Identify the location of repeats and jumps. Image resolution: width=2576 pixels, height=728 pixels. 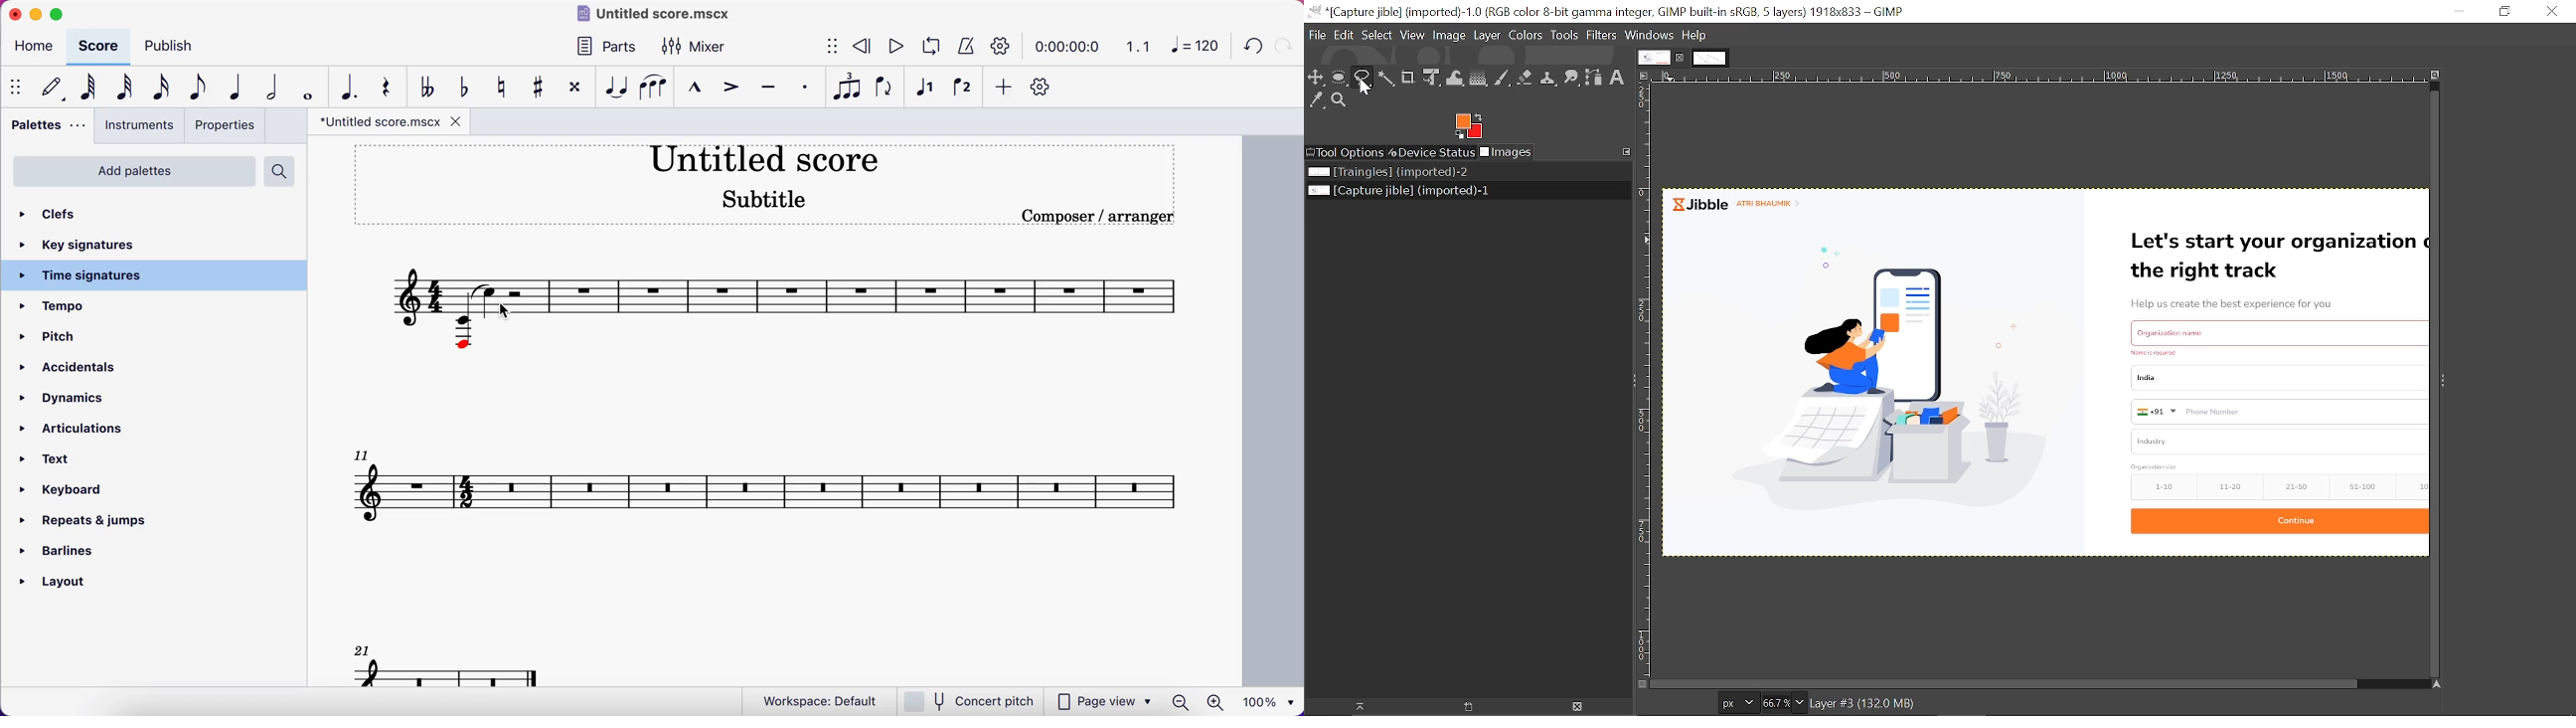
(113, 524).